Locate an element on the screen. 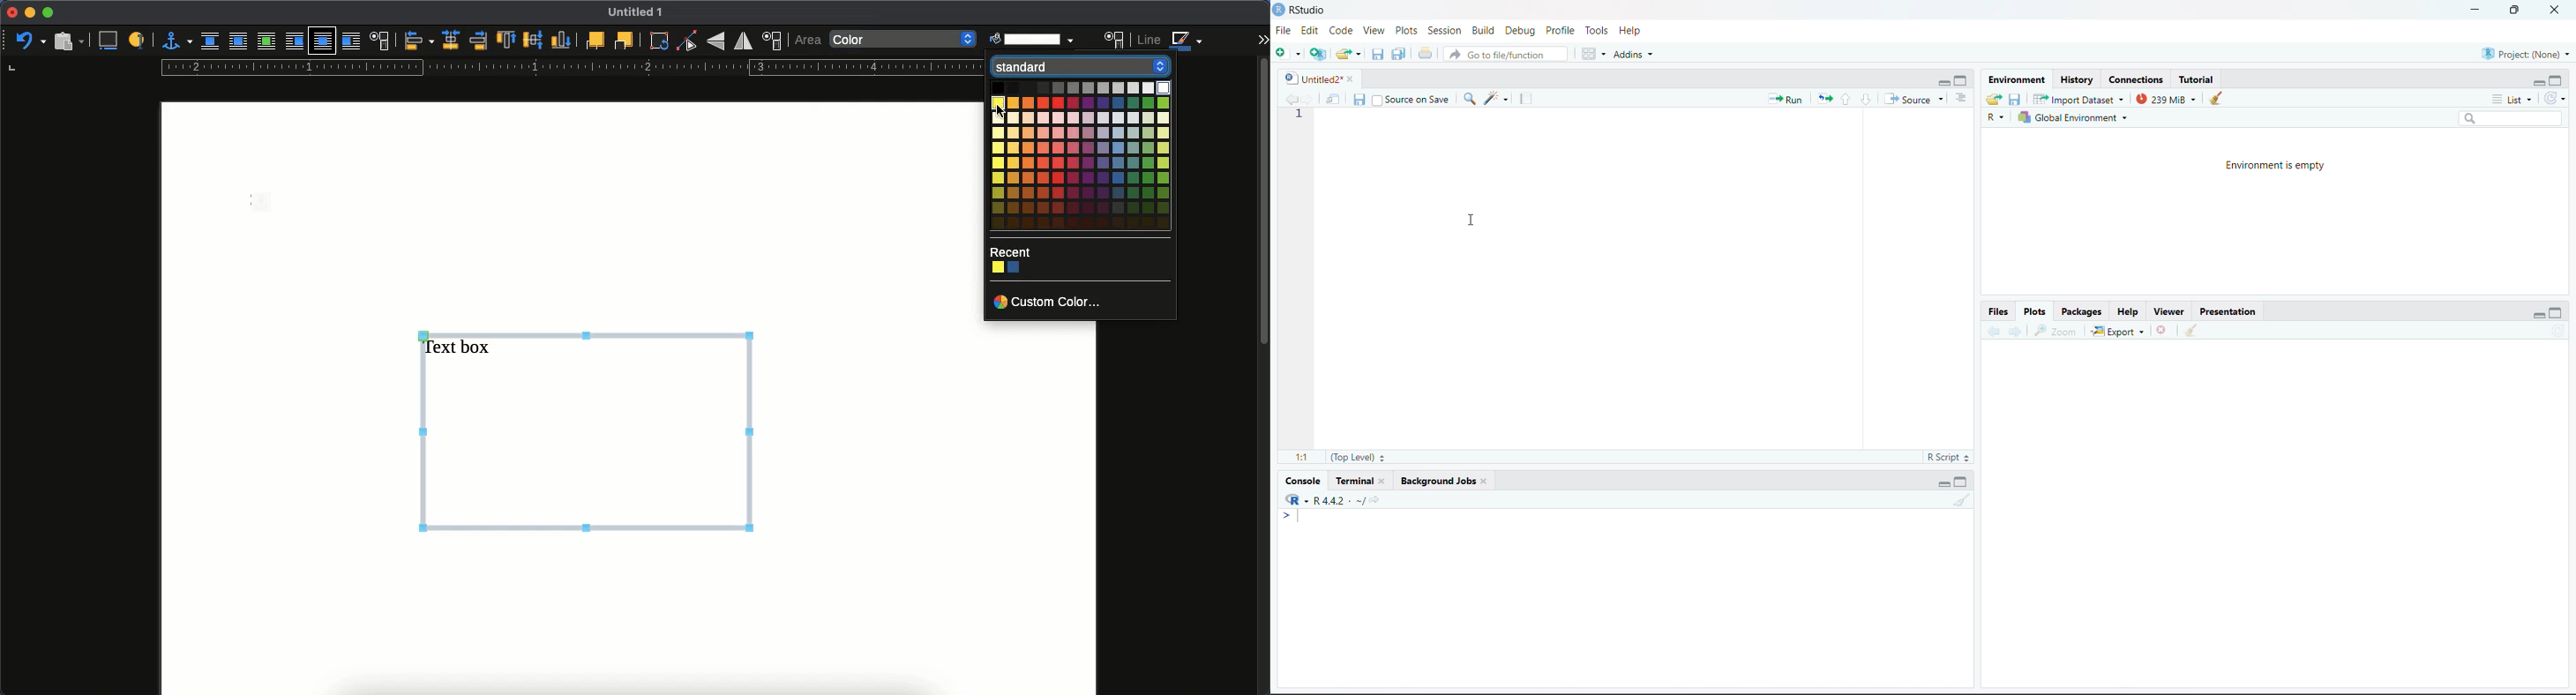  bottom is located at coordinates (562, 41).